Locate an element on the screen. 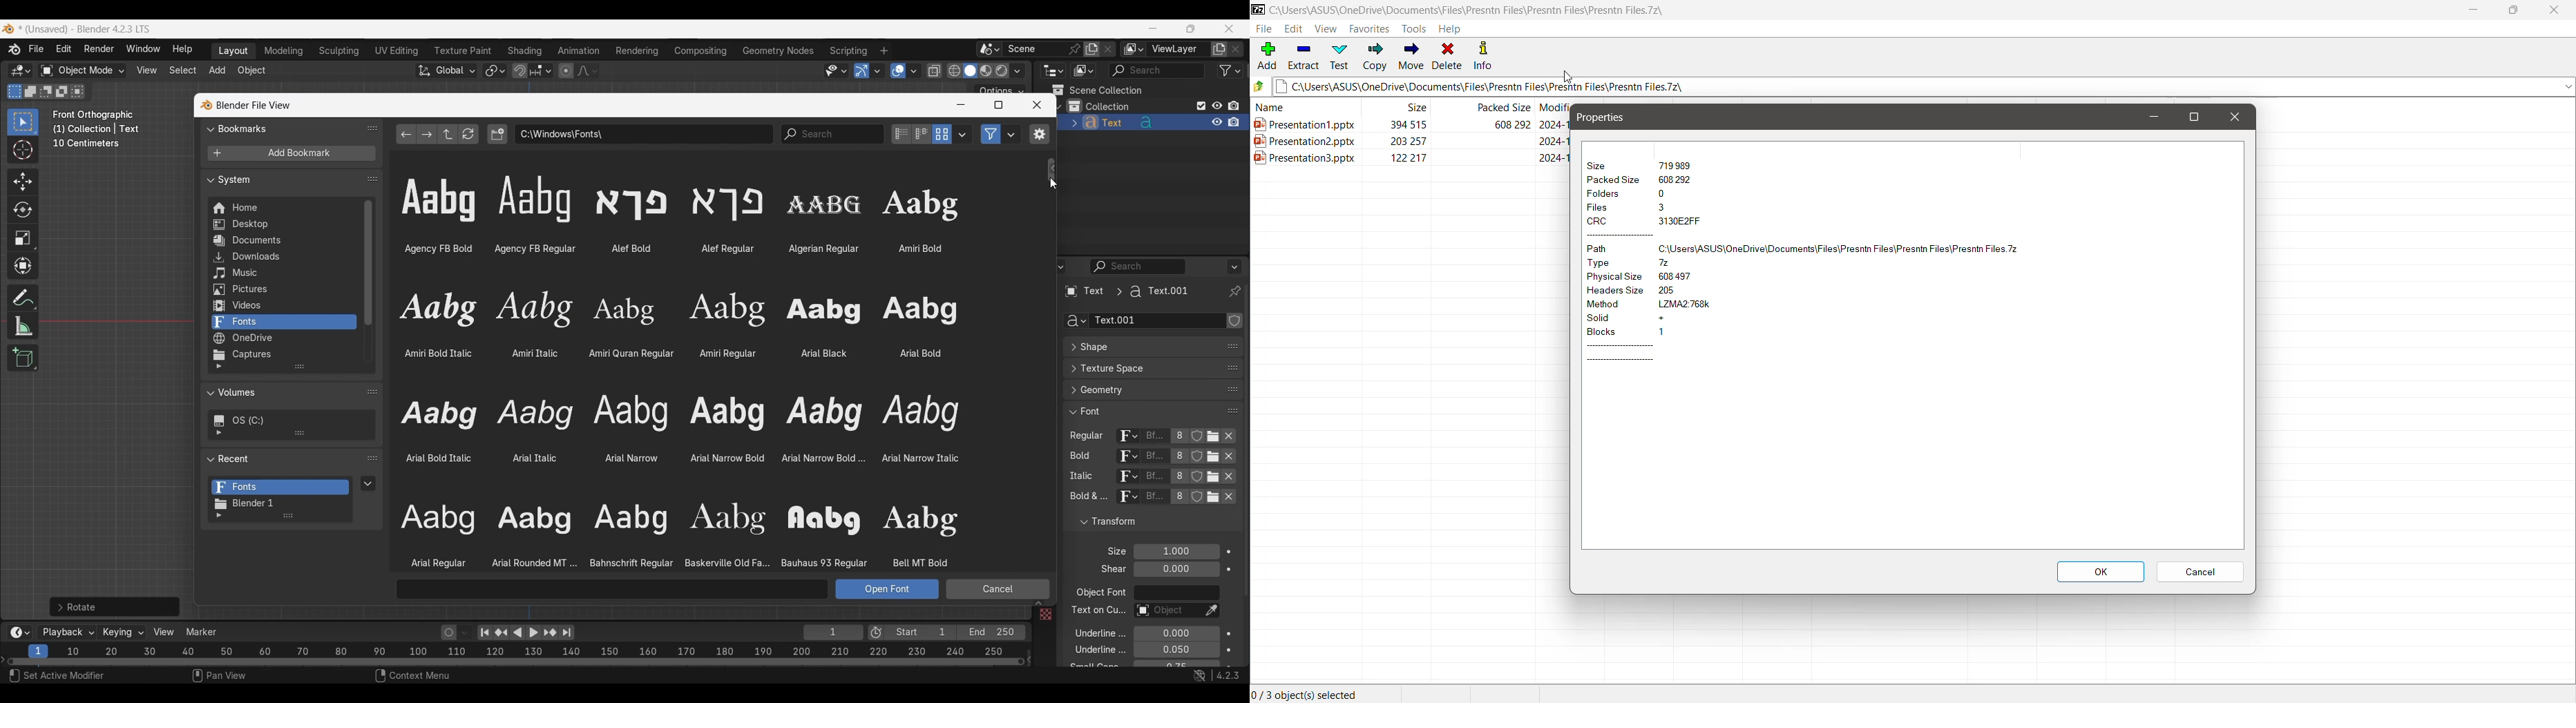 This screenshot has height=728, width=2576. Rendering workspace is located at coordinates (637, 50).